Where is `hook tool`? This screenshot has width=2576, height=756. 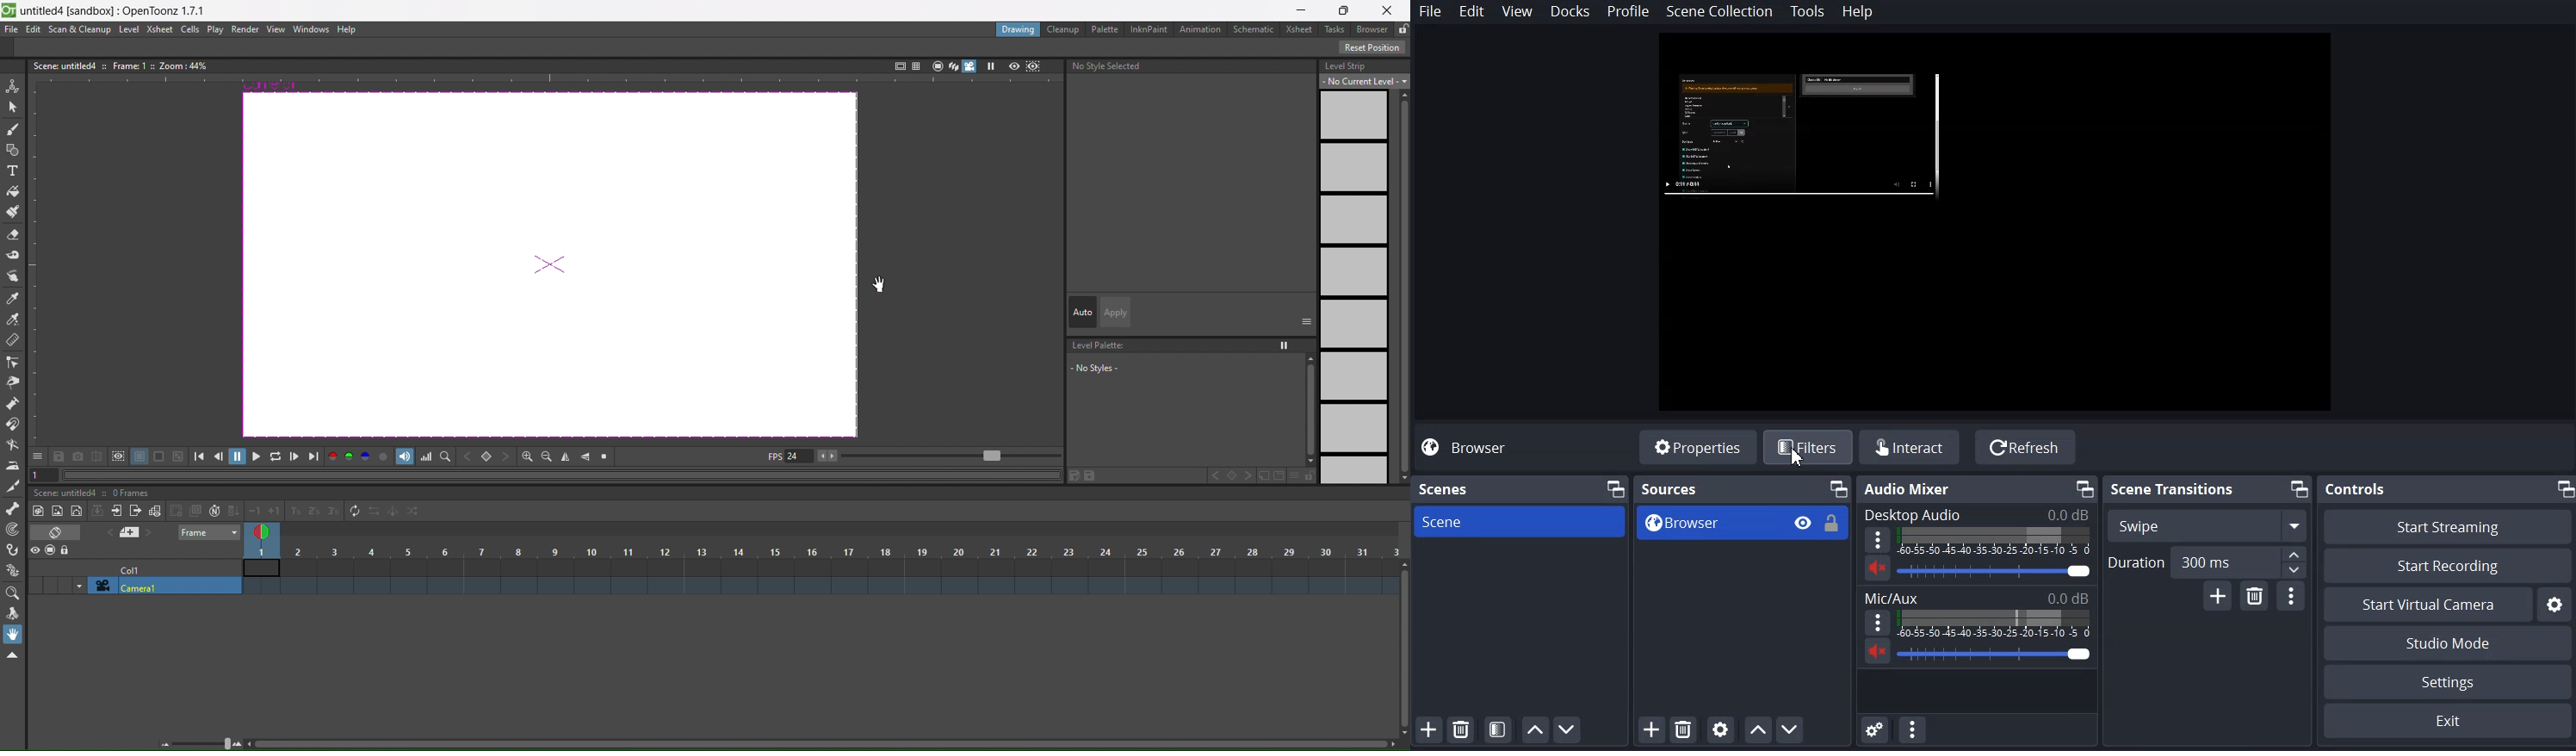 hook tool is located at coordinates (14, 550).